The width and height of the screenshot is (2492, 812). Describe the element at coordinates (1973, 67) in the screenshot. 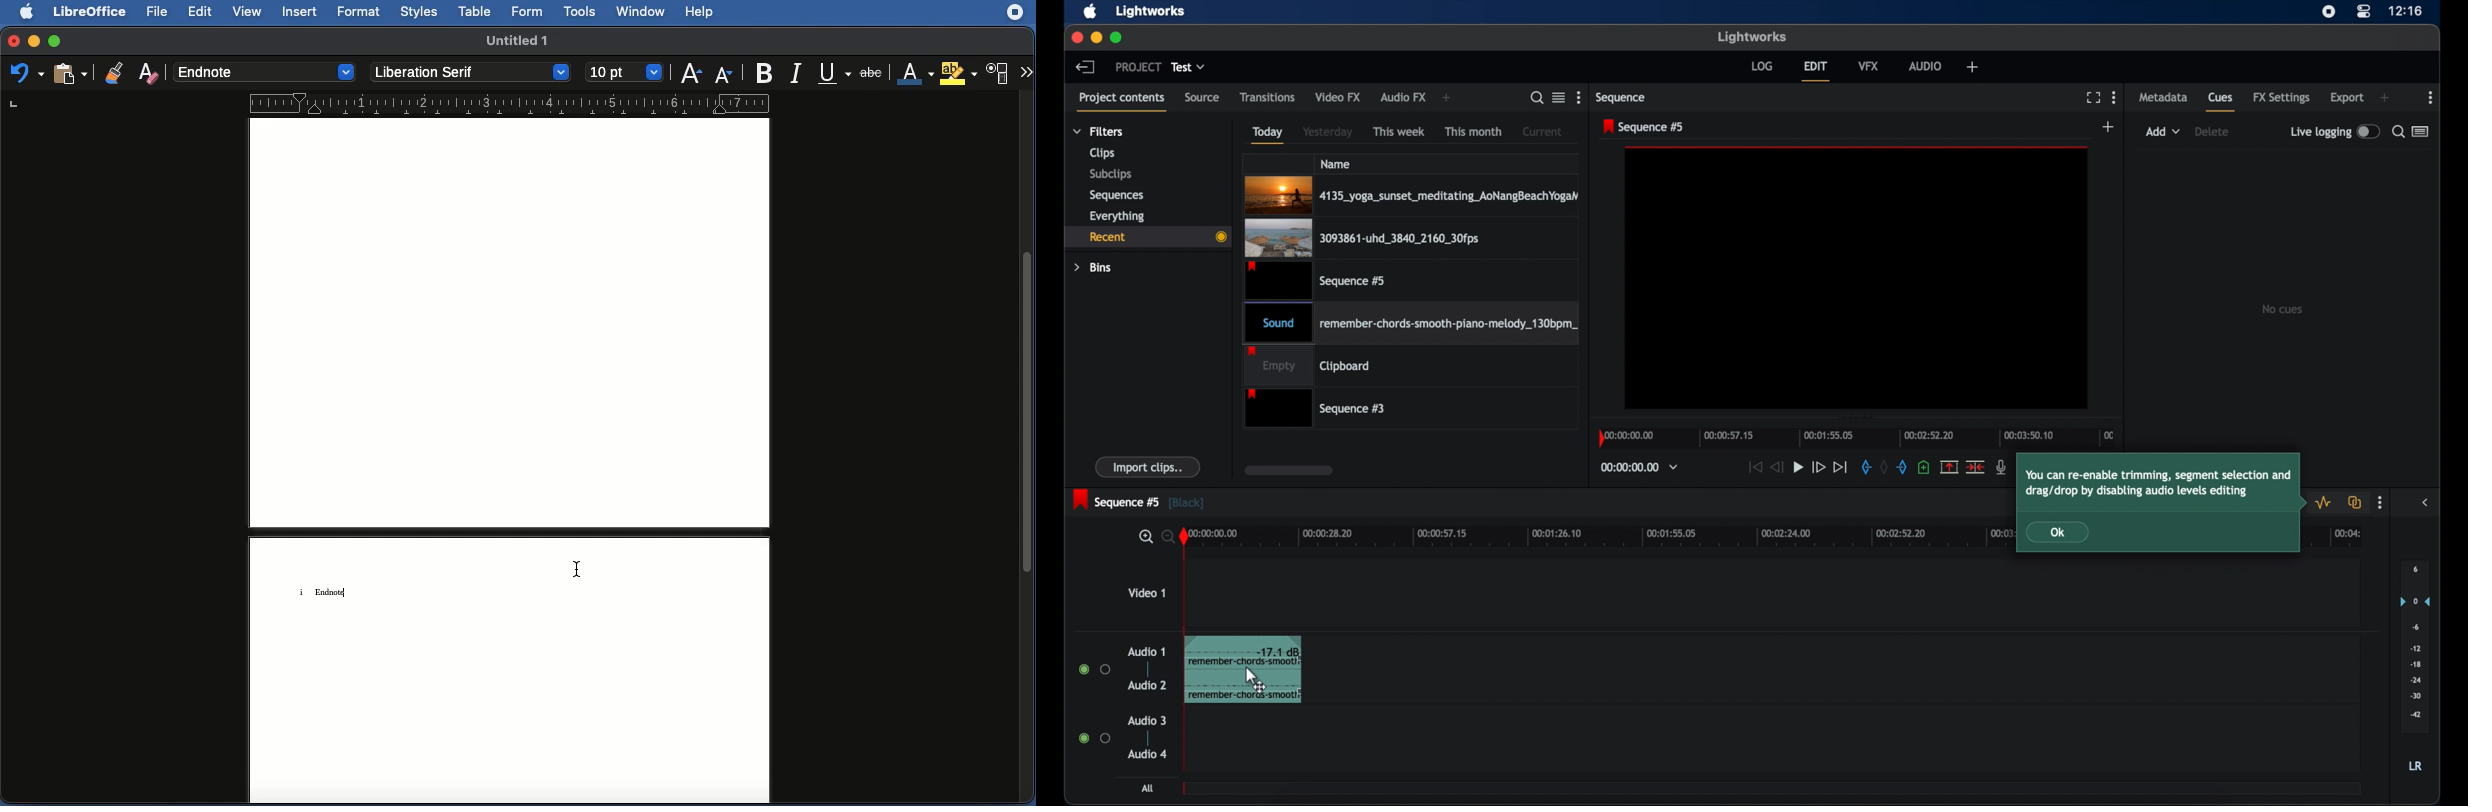

I see `welfare` at that location.